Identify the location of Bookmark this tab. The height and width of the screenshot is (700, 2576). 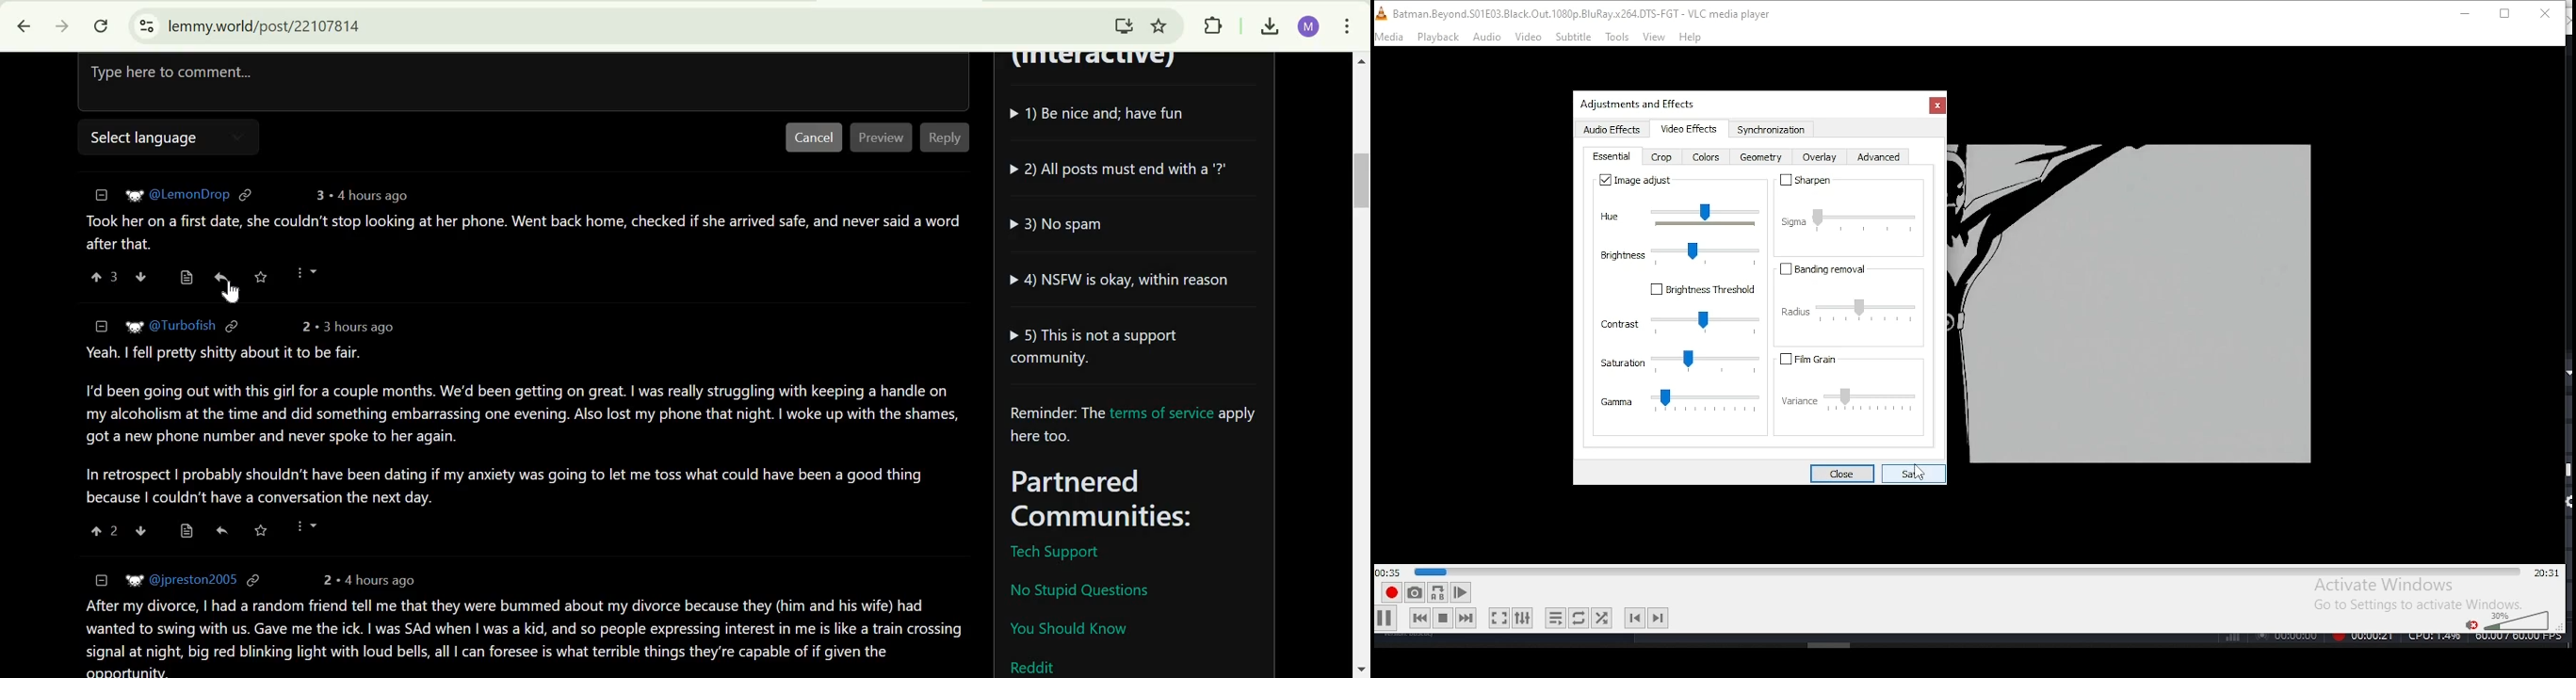
(1160, 24).